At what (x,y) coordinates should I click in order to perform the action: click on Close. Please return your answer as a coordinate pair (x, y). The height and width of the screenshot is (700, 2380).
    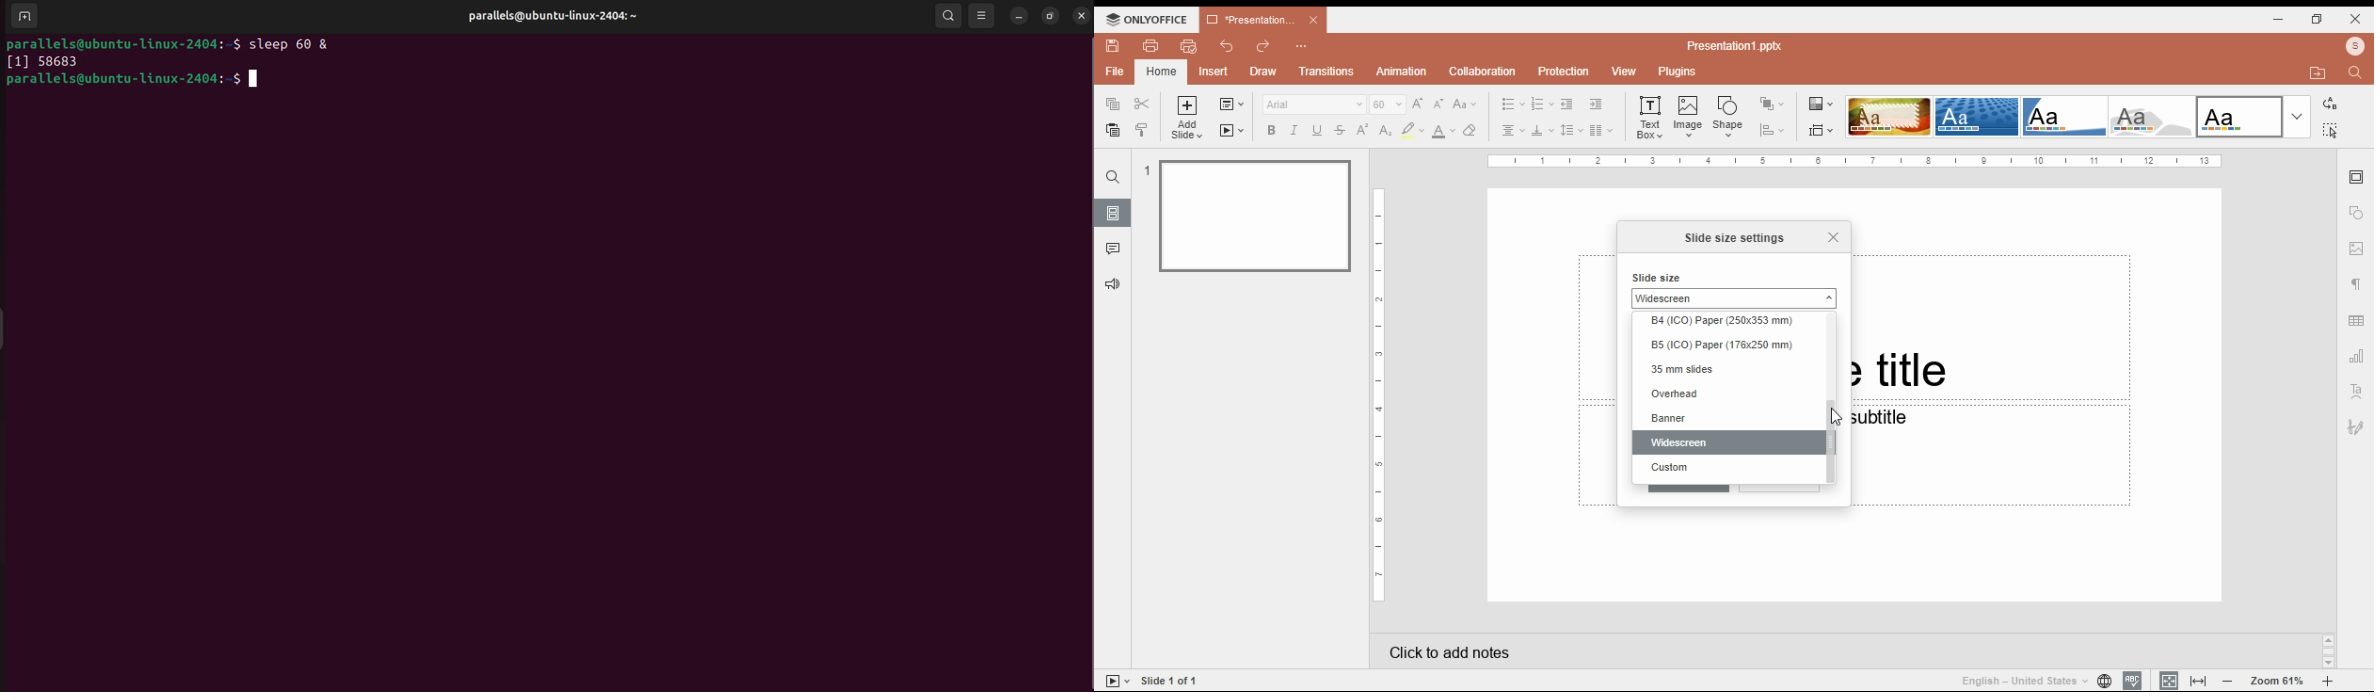
    Looking at the image, I should click on (1832, 235).